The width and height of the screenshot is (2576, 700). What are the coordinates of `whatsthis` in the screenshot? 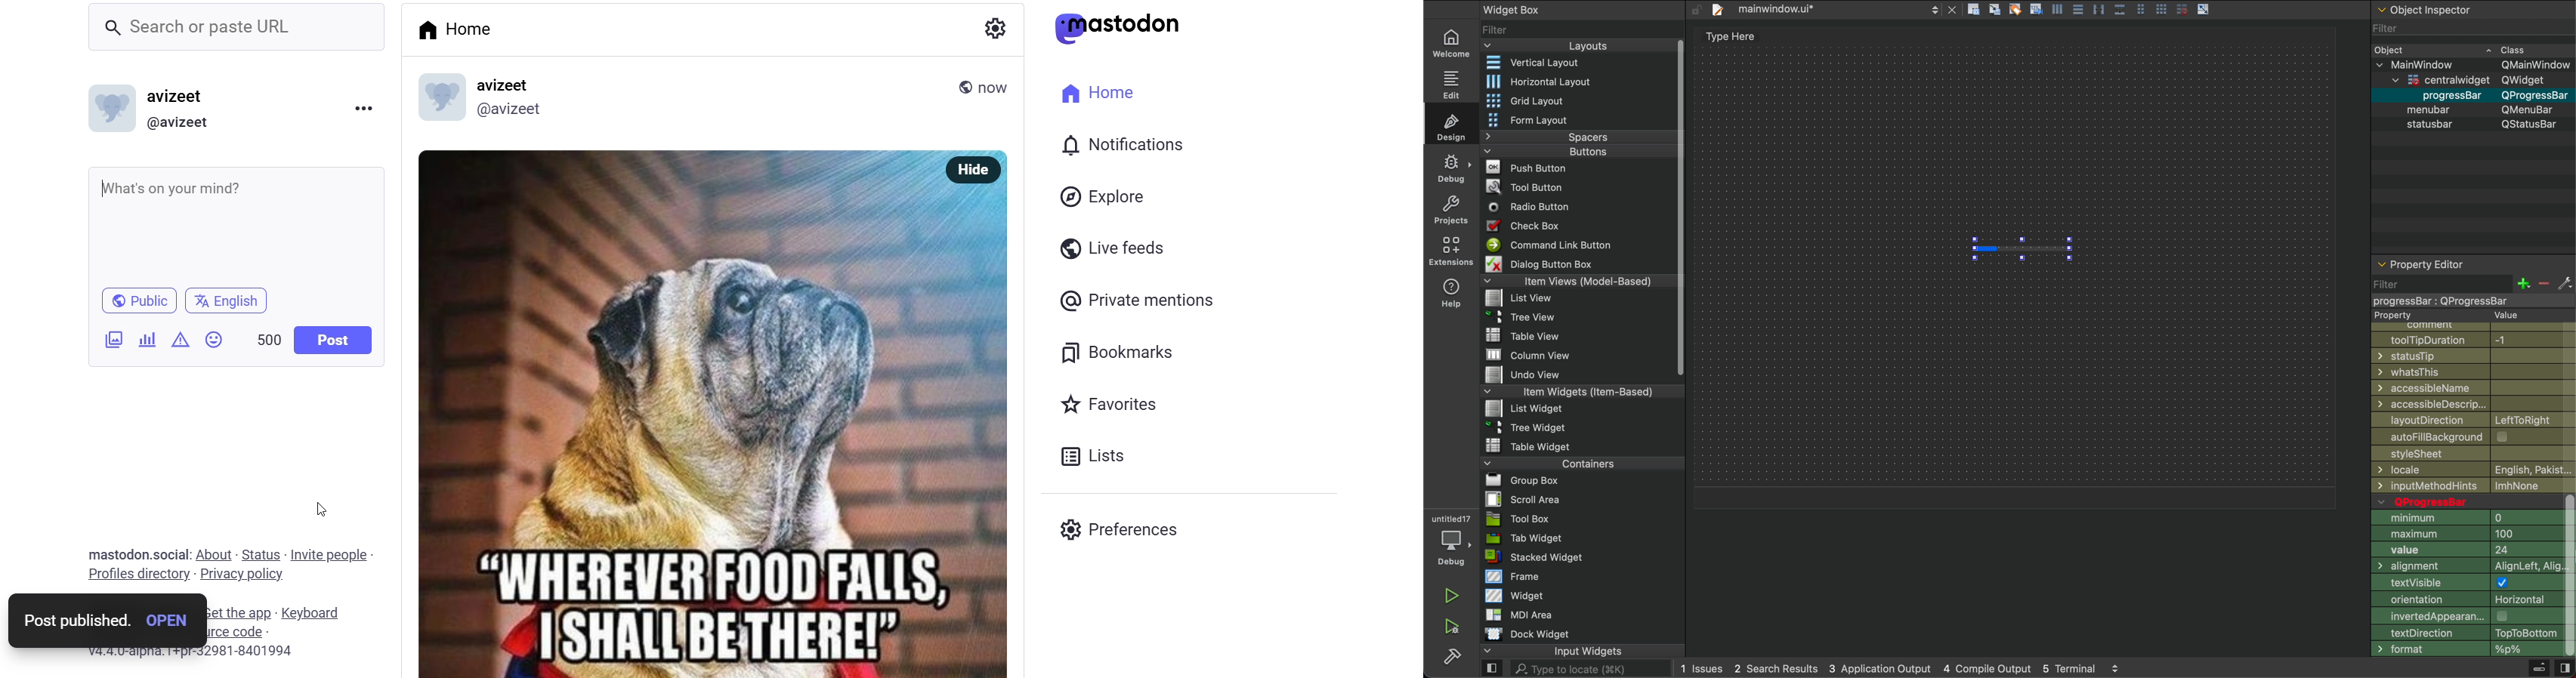 It's located at (2475, 372).